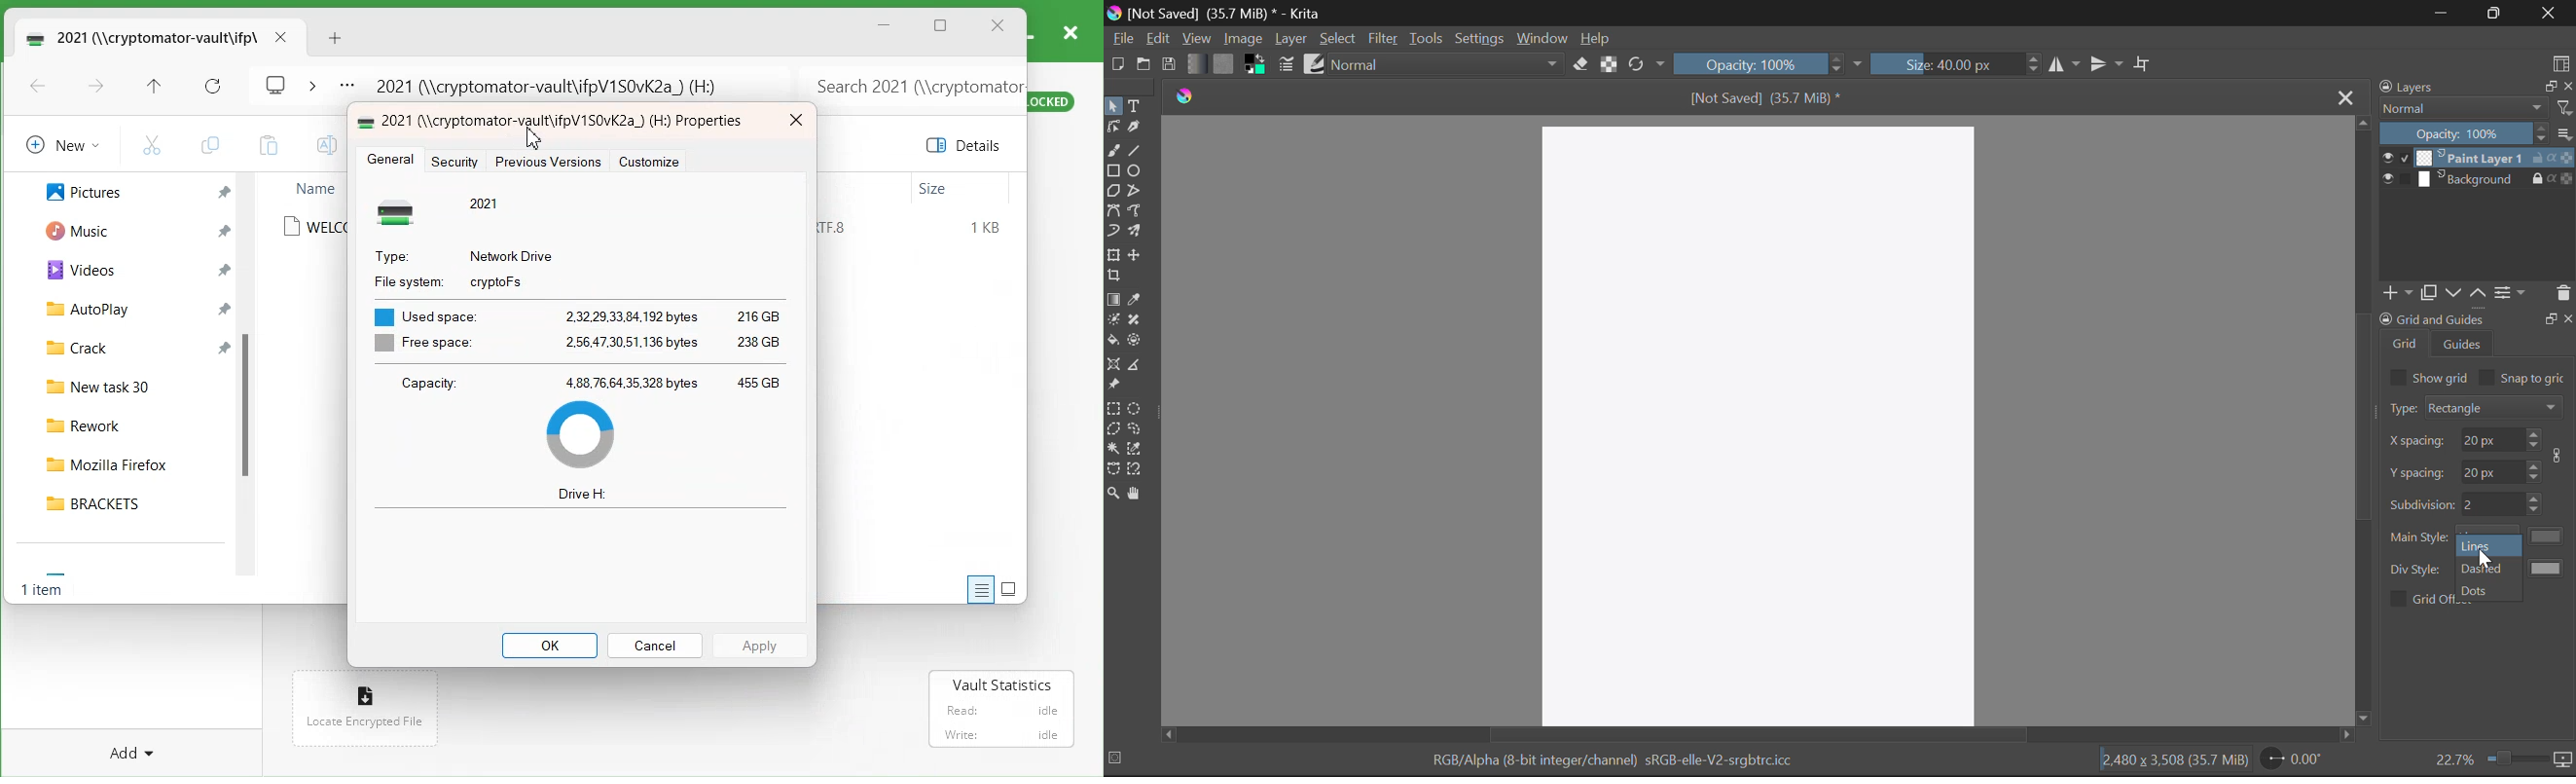  What do you see at coordinates (2419, 441) in the screenshot?
I see `spacing x` at bounding box center [2419, 441].